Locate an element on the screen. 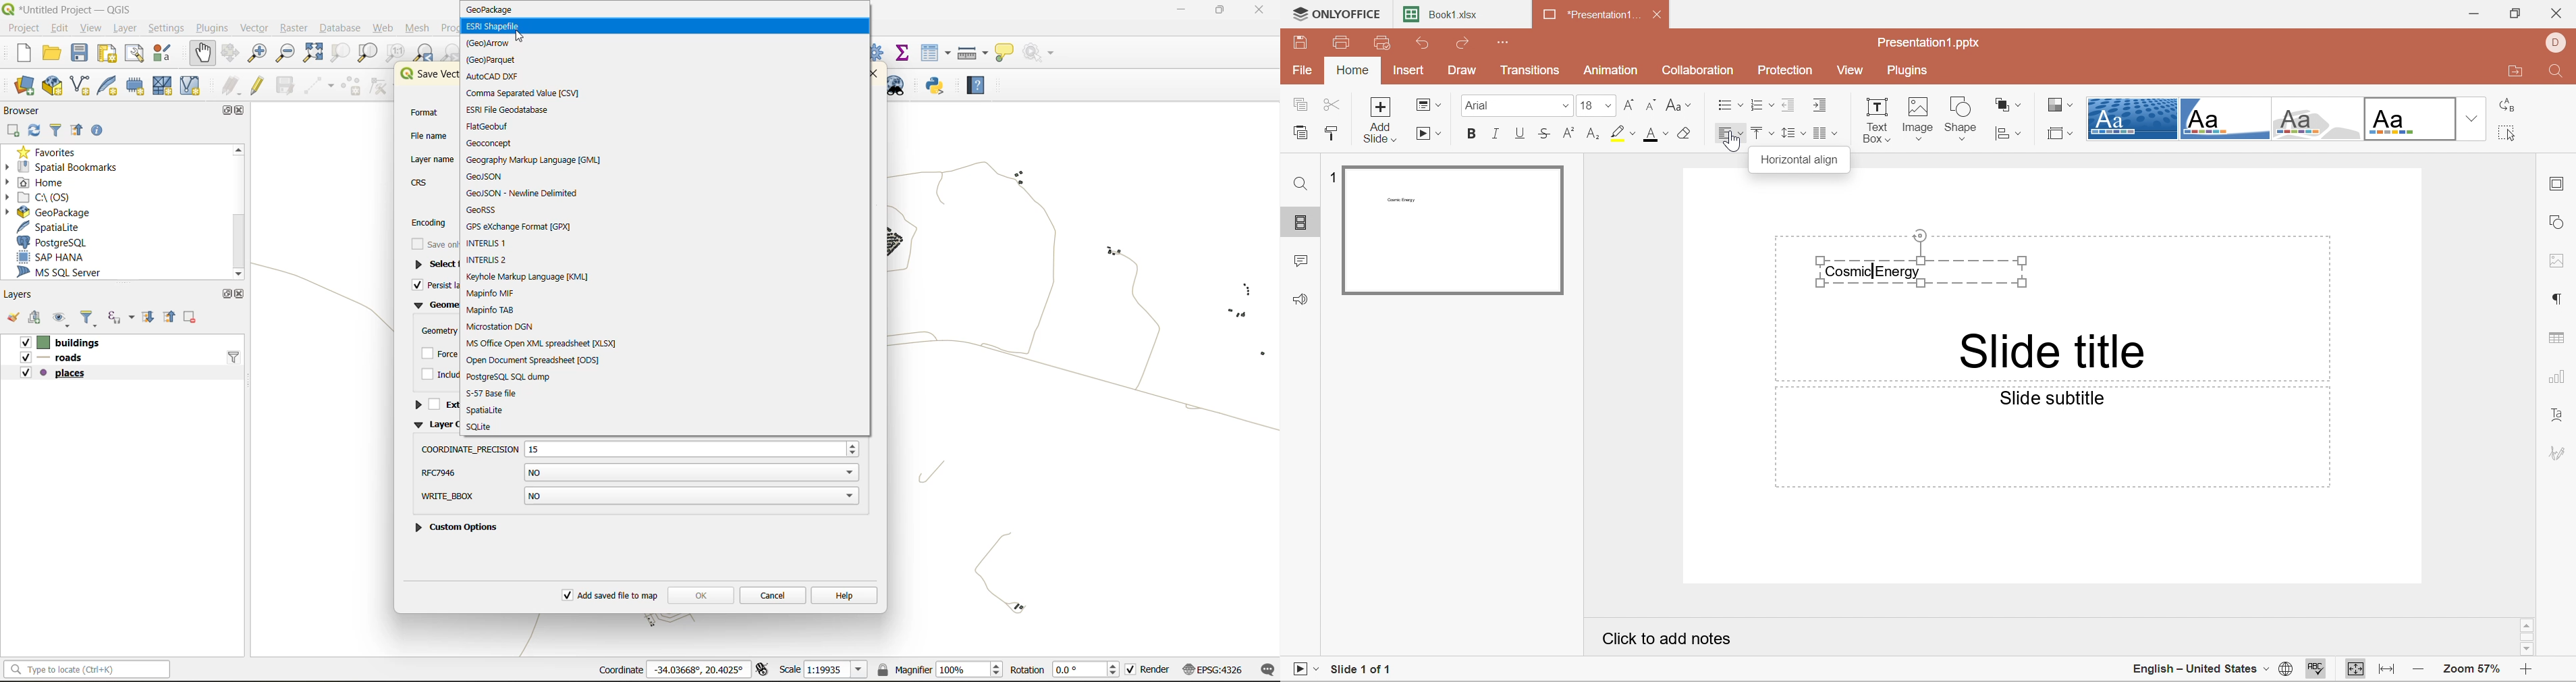 The image size is (2576, 700). help is located at coordinates (980, 82).